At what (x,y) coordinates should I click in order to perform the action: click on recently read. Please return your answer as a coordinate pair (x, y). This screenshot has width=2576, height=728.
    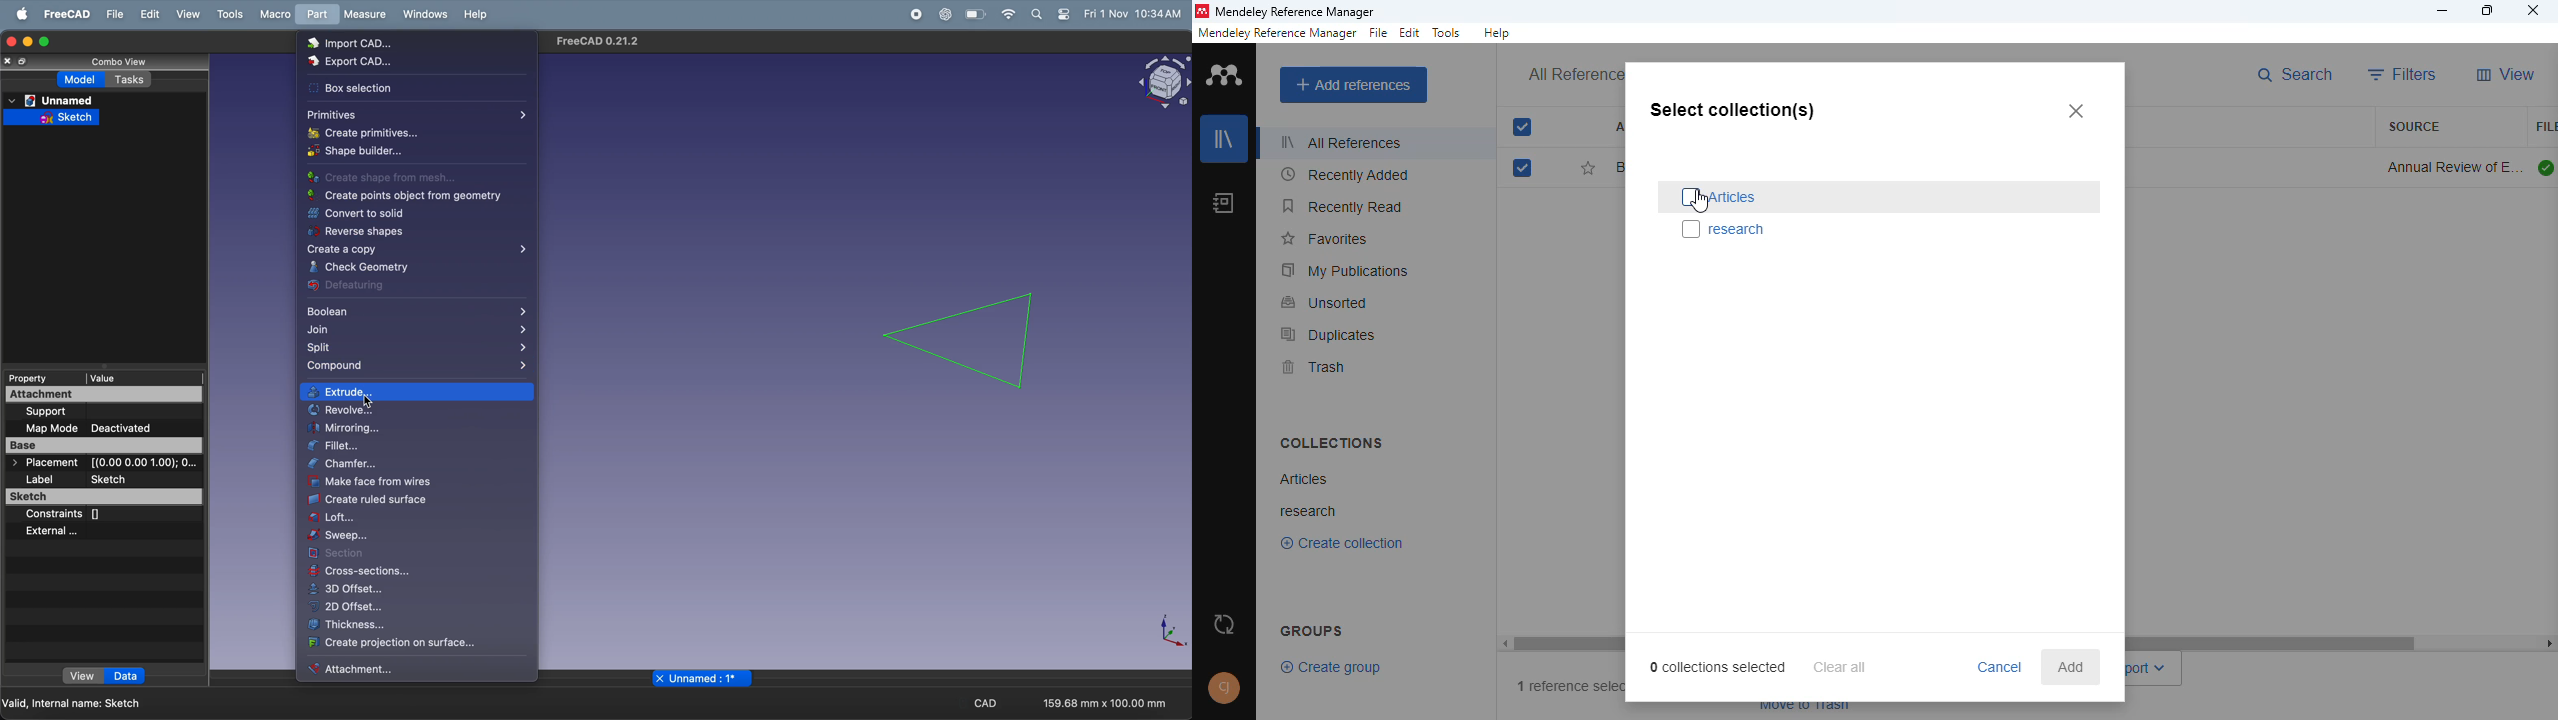
    Looking at the image, I should click on (1342, 206).